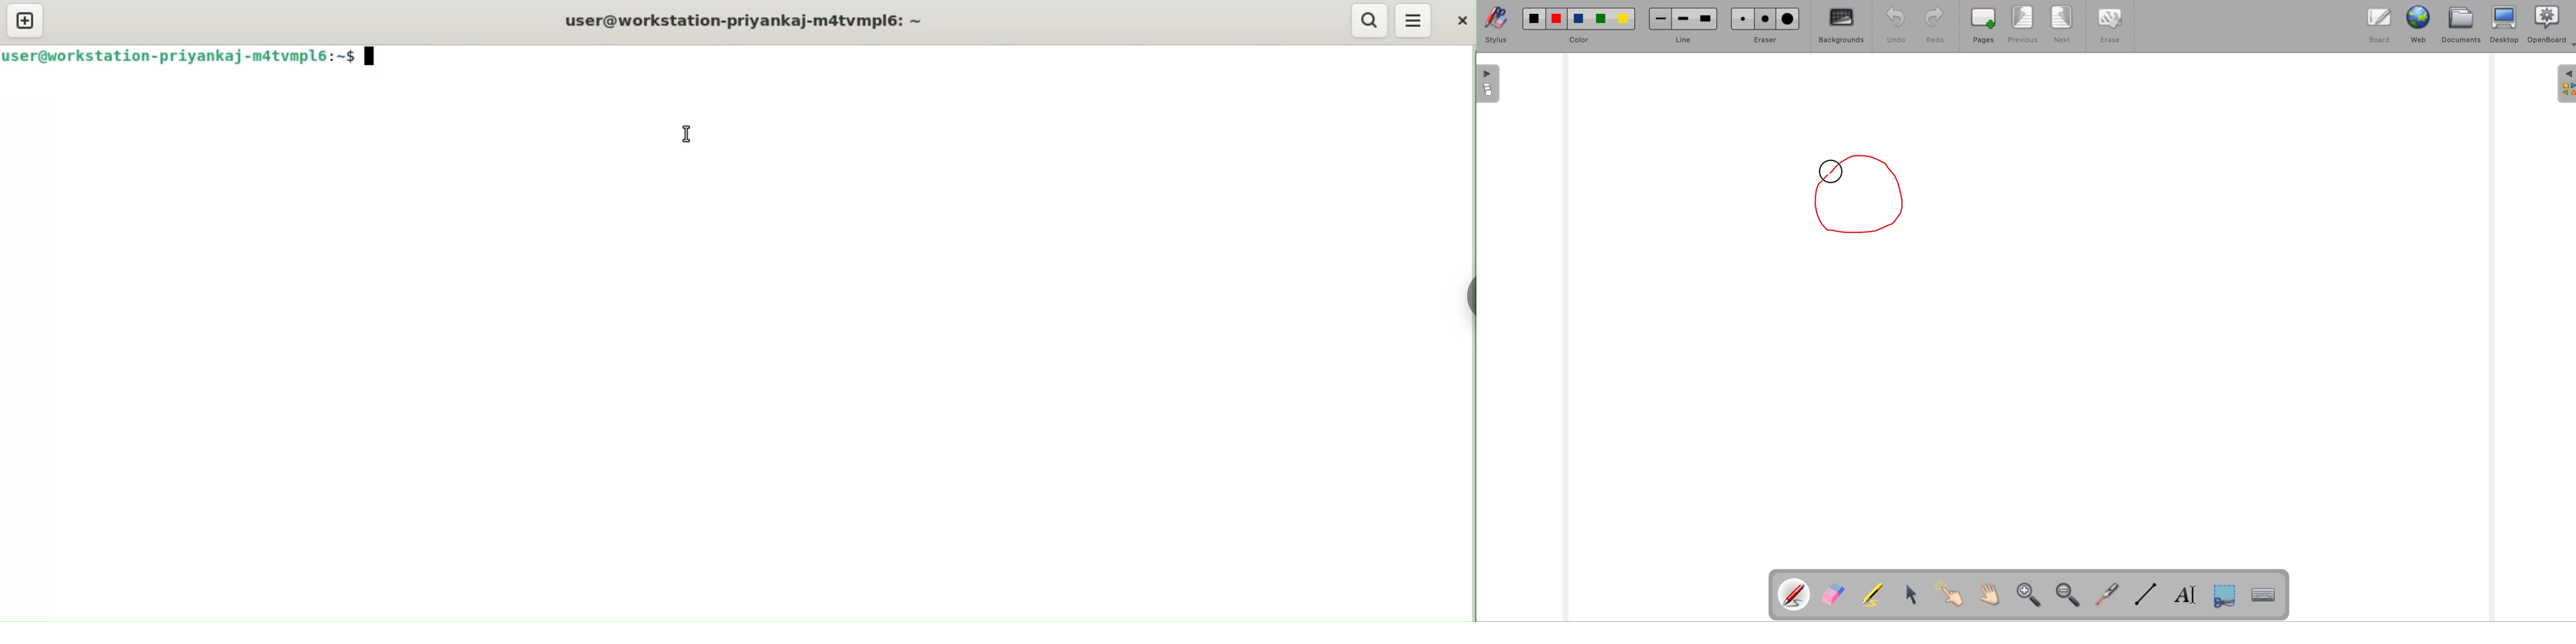 The height and width of the screenshot is (644, 2576). Describe the element at coordinates (2417, 26) in the screenshot. I see `web` at that location.